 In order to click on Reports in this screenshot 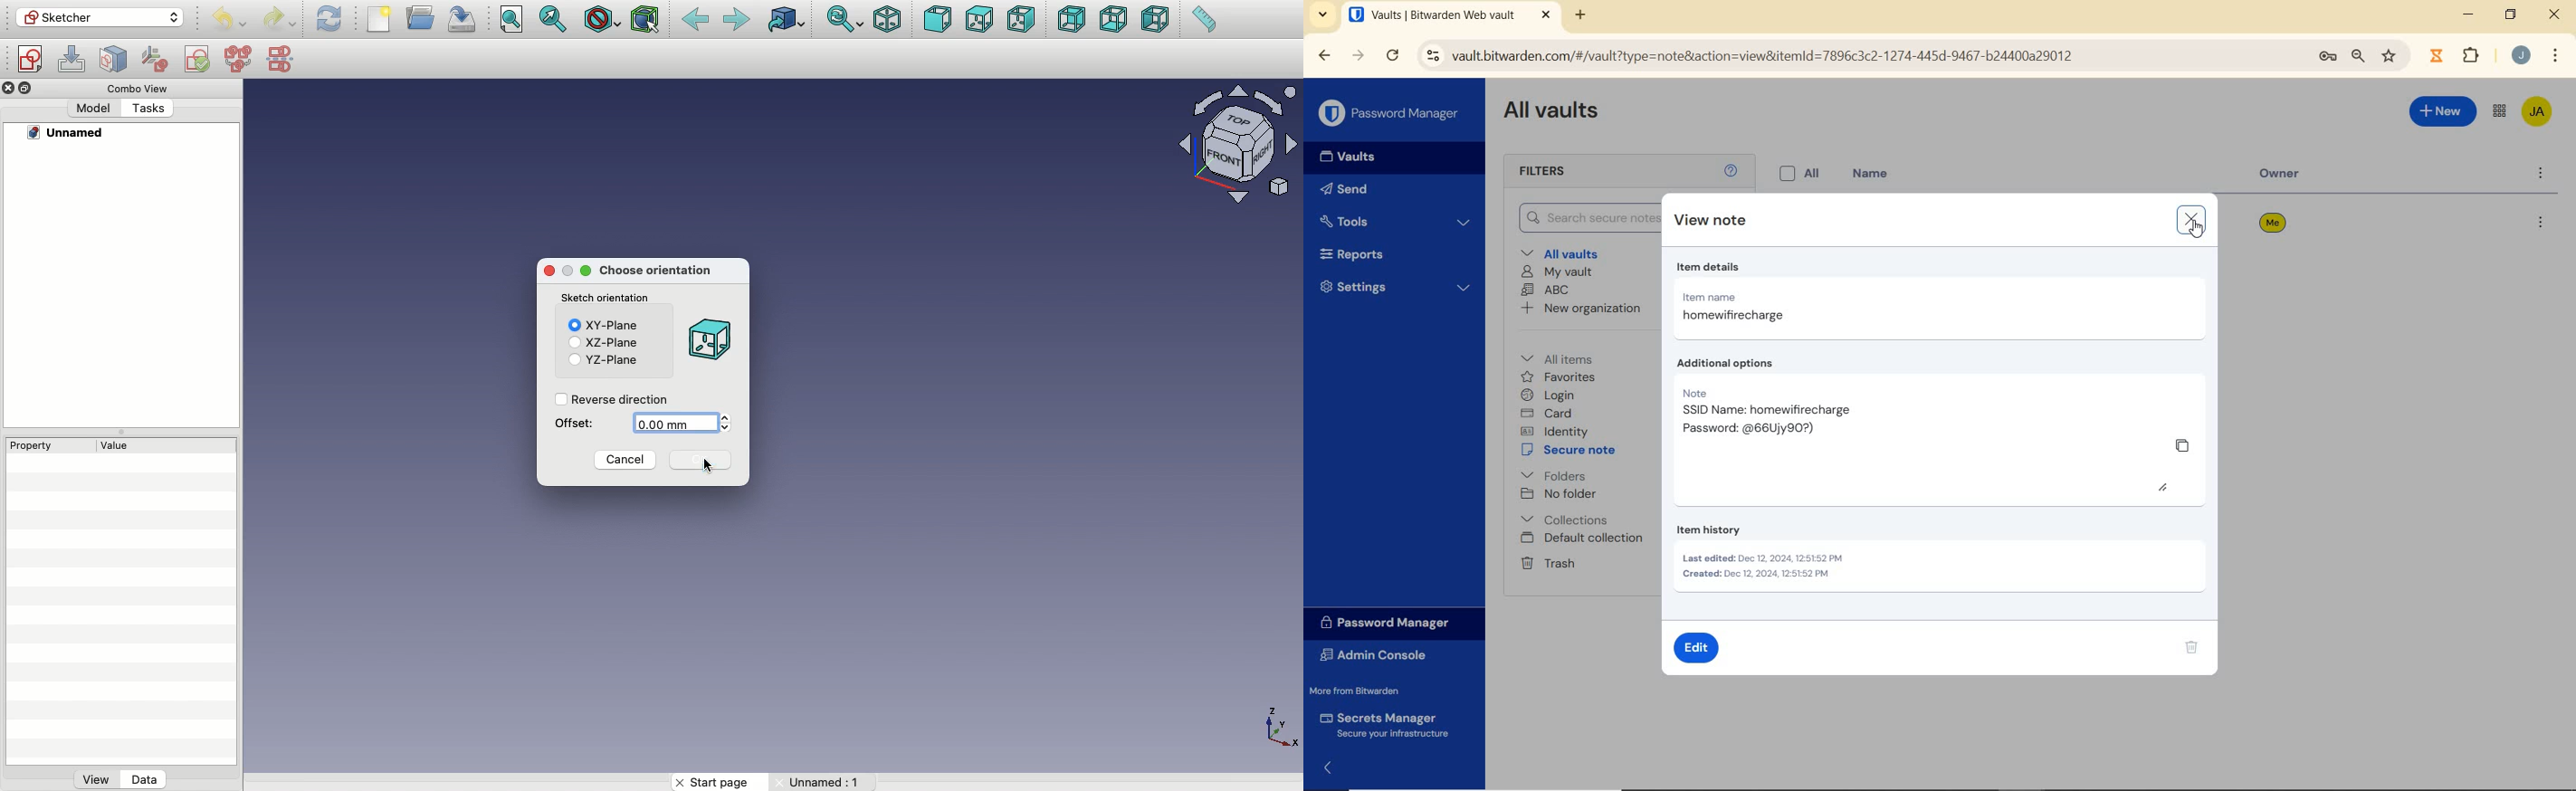, I will do `click(1390, 252)`.